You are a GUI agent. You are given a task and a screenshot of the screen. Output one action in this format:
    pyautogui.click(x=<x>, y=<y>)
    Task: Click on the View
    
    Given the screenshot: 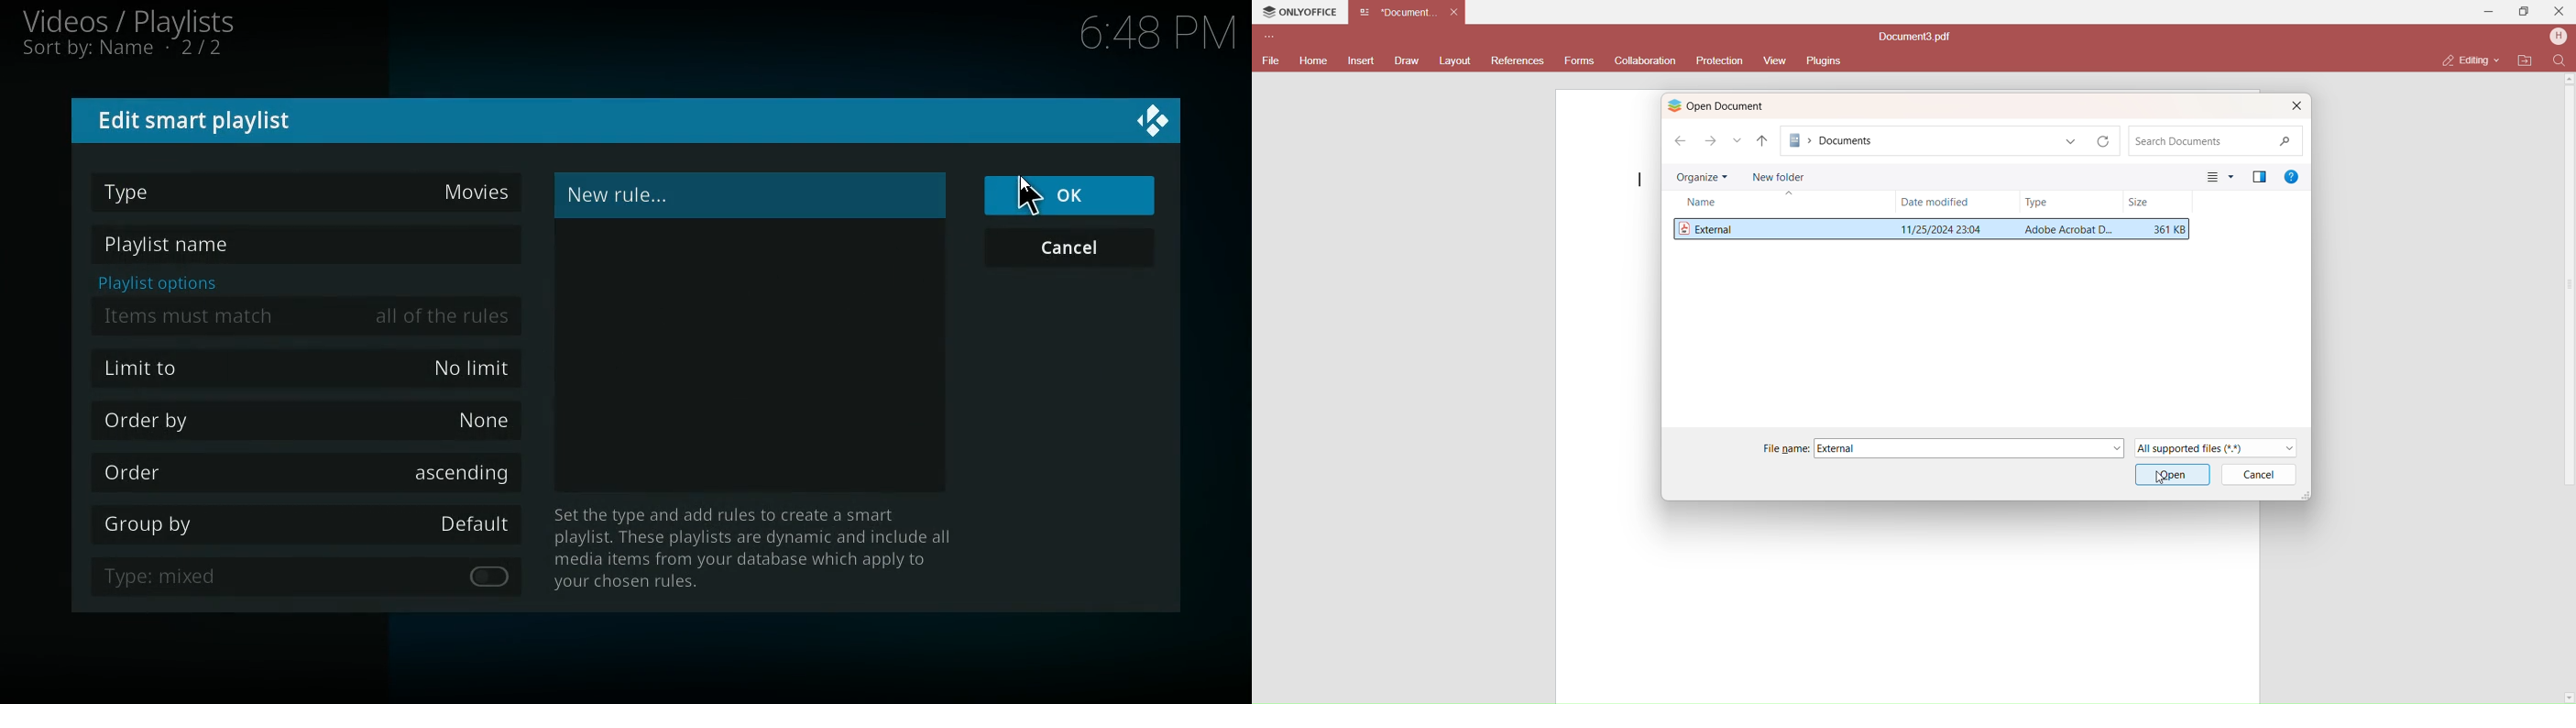 What is the action you would take?
    pyautogui.click(x=2220, y=177)
    